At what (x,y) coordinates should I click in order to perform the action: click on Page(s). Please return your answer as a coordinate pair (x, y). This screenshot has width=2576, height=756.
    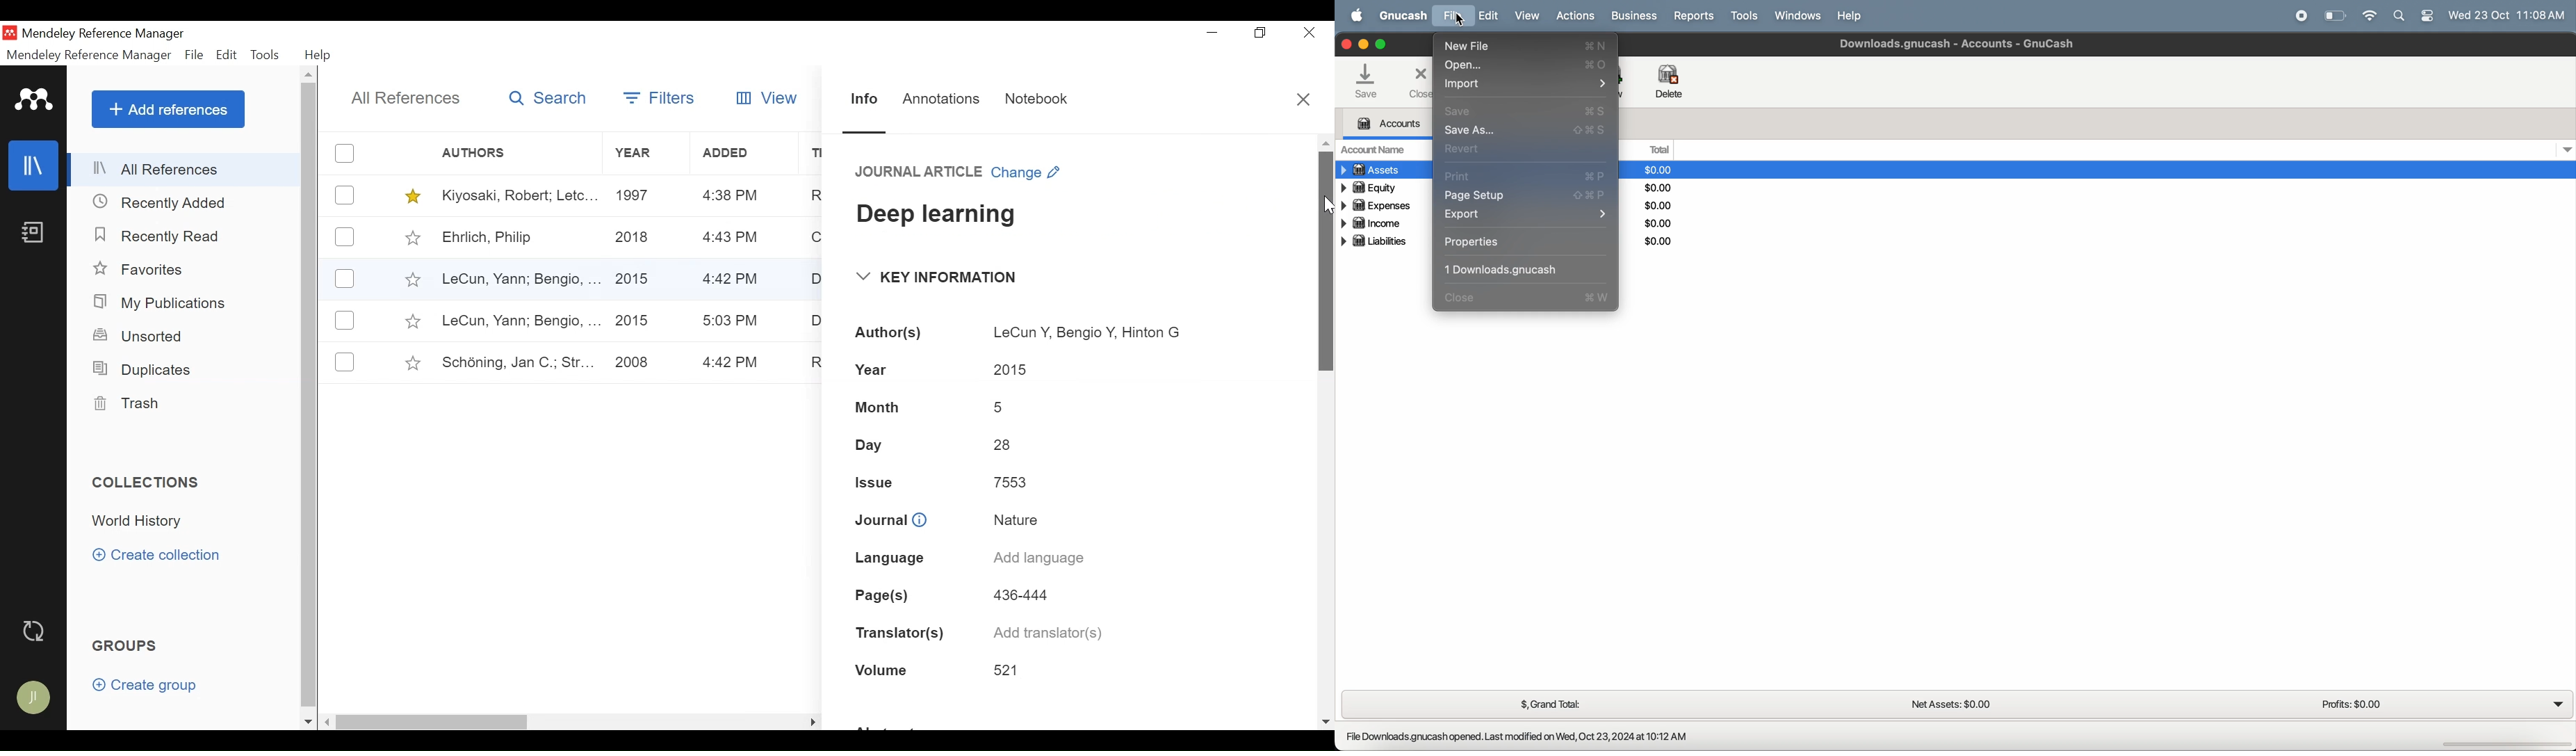
    Looking at the image, I should click on (887, 592).